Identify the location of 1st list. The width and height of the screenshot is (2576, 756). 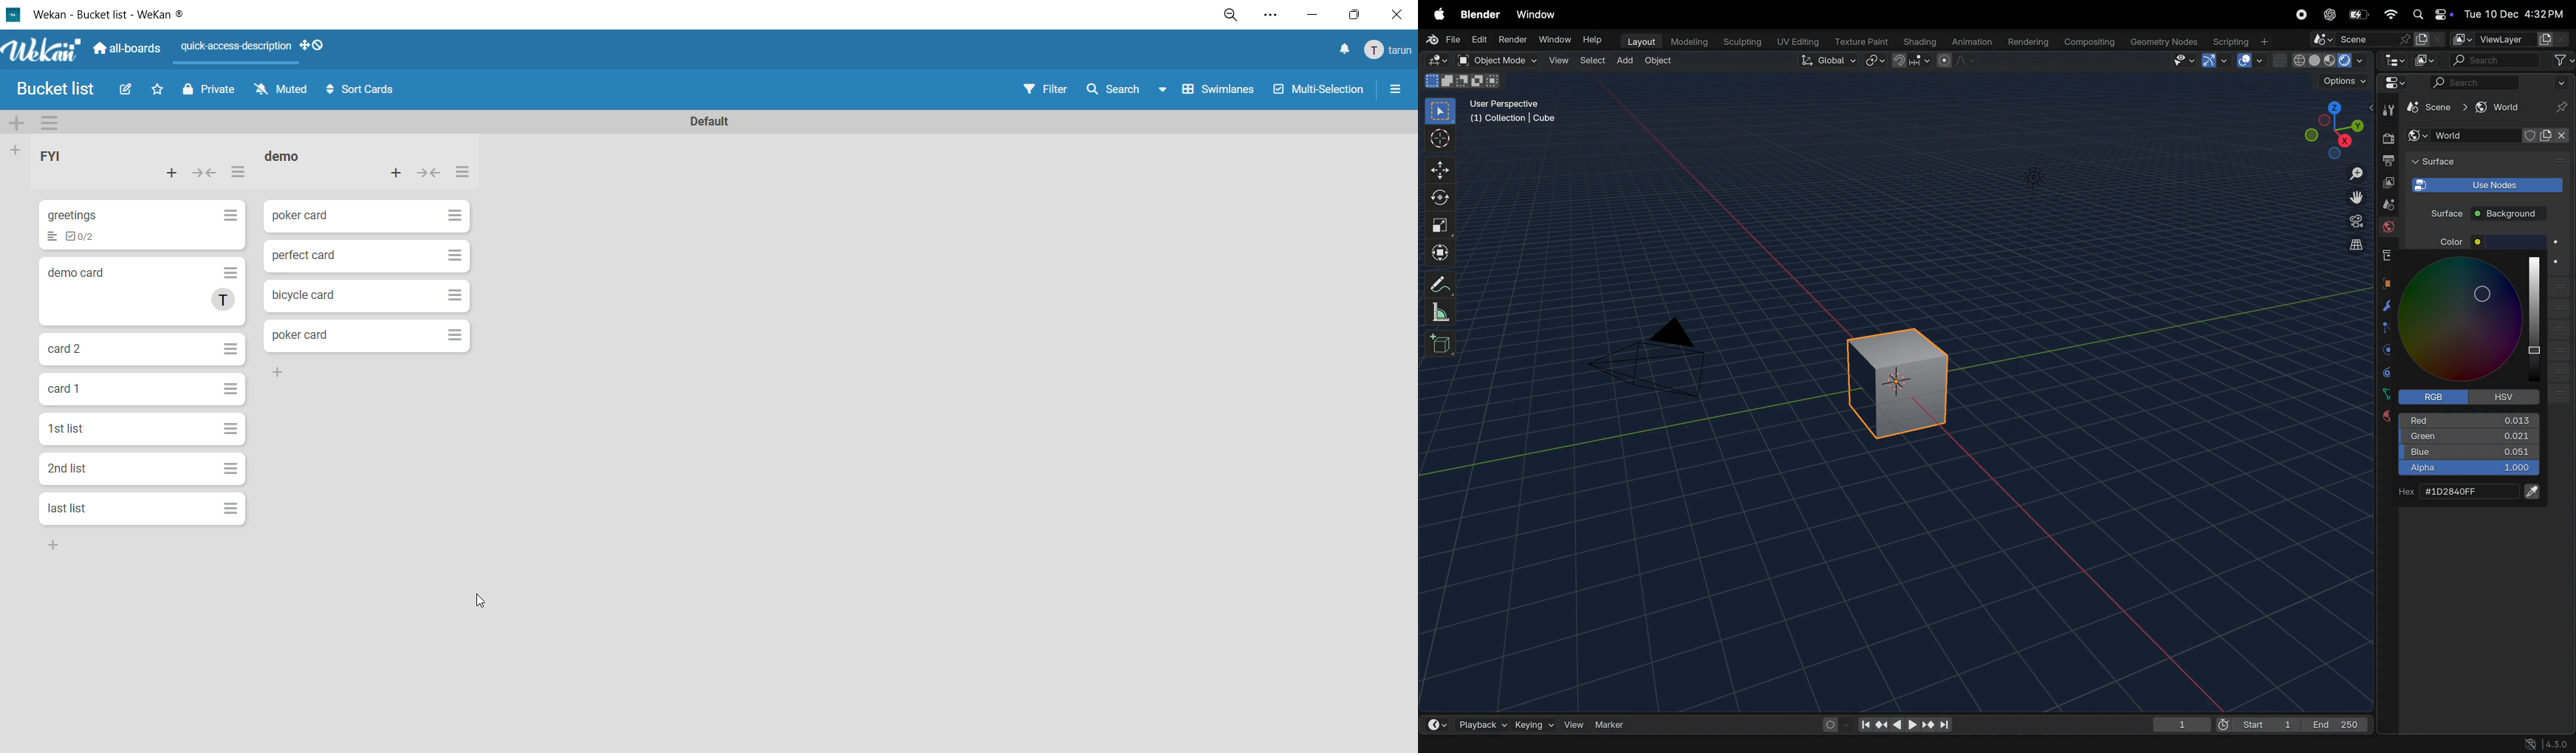
(68, 428).